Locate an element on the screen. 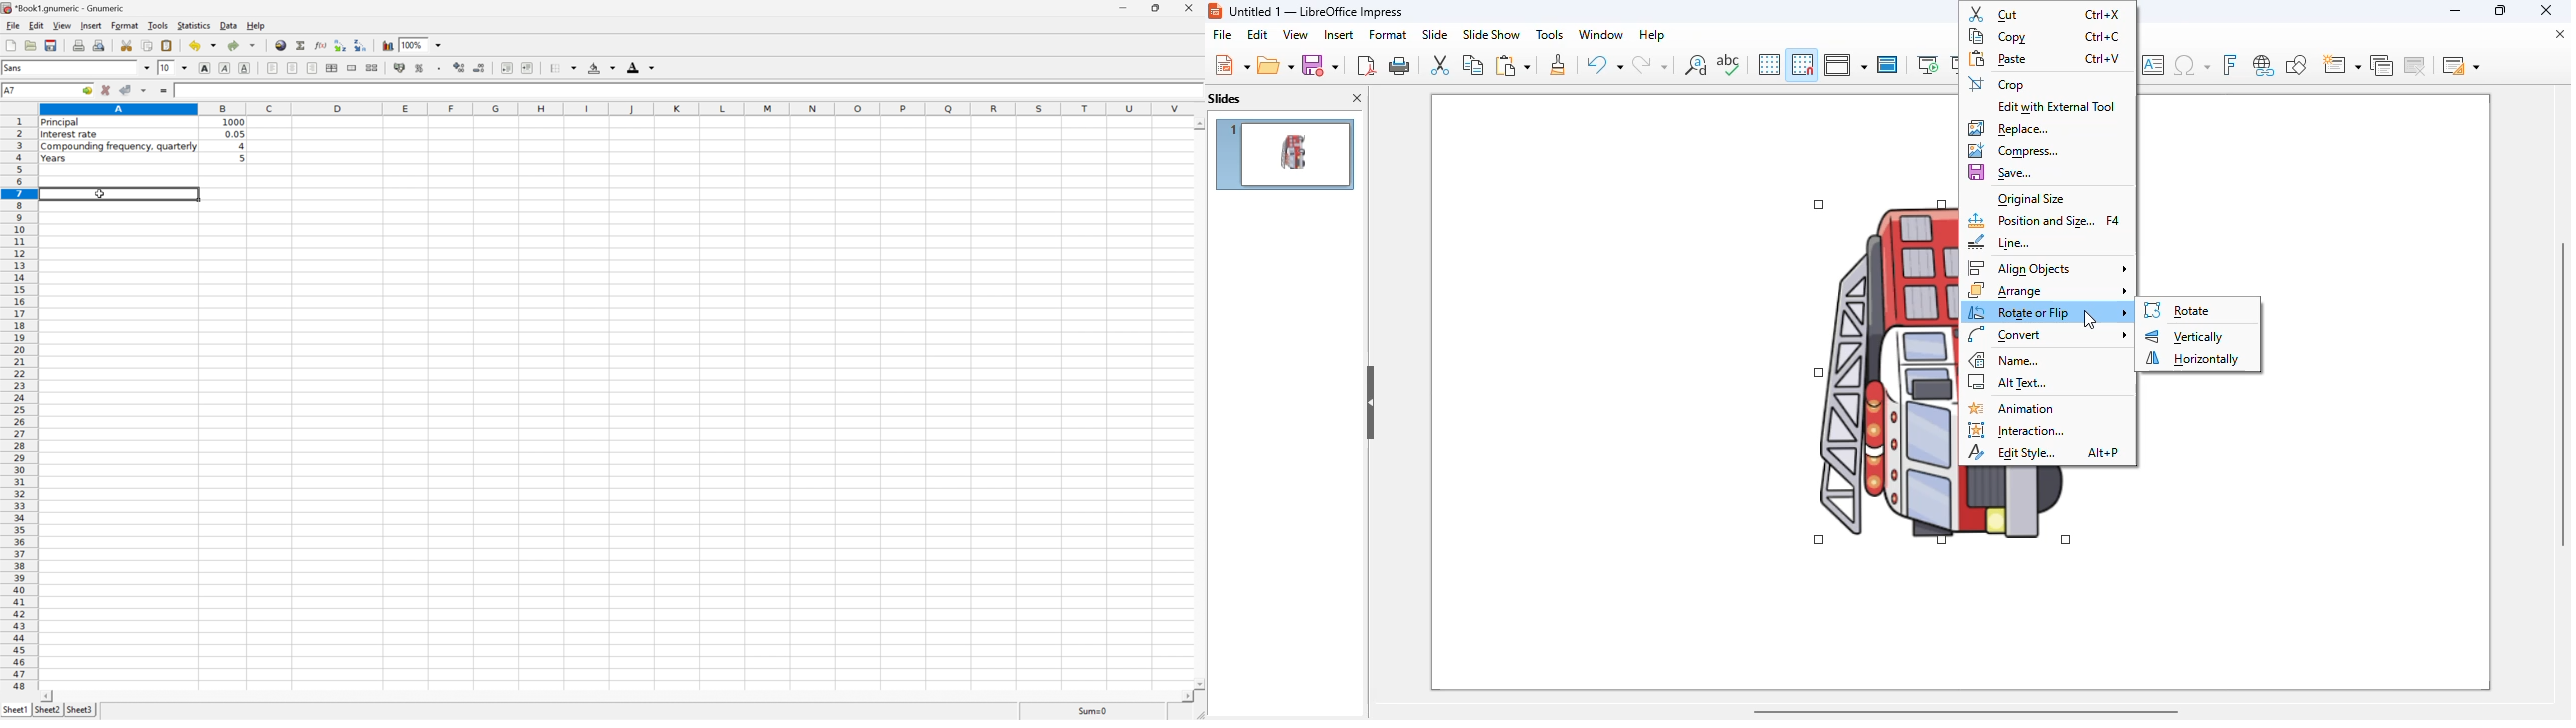  format selection as accounting is located at coordinates (400, 68).